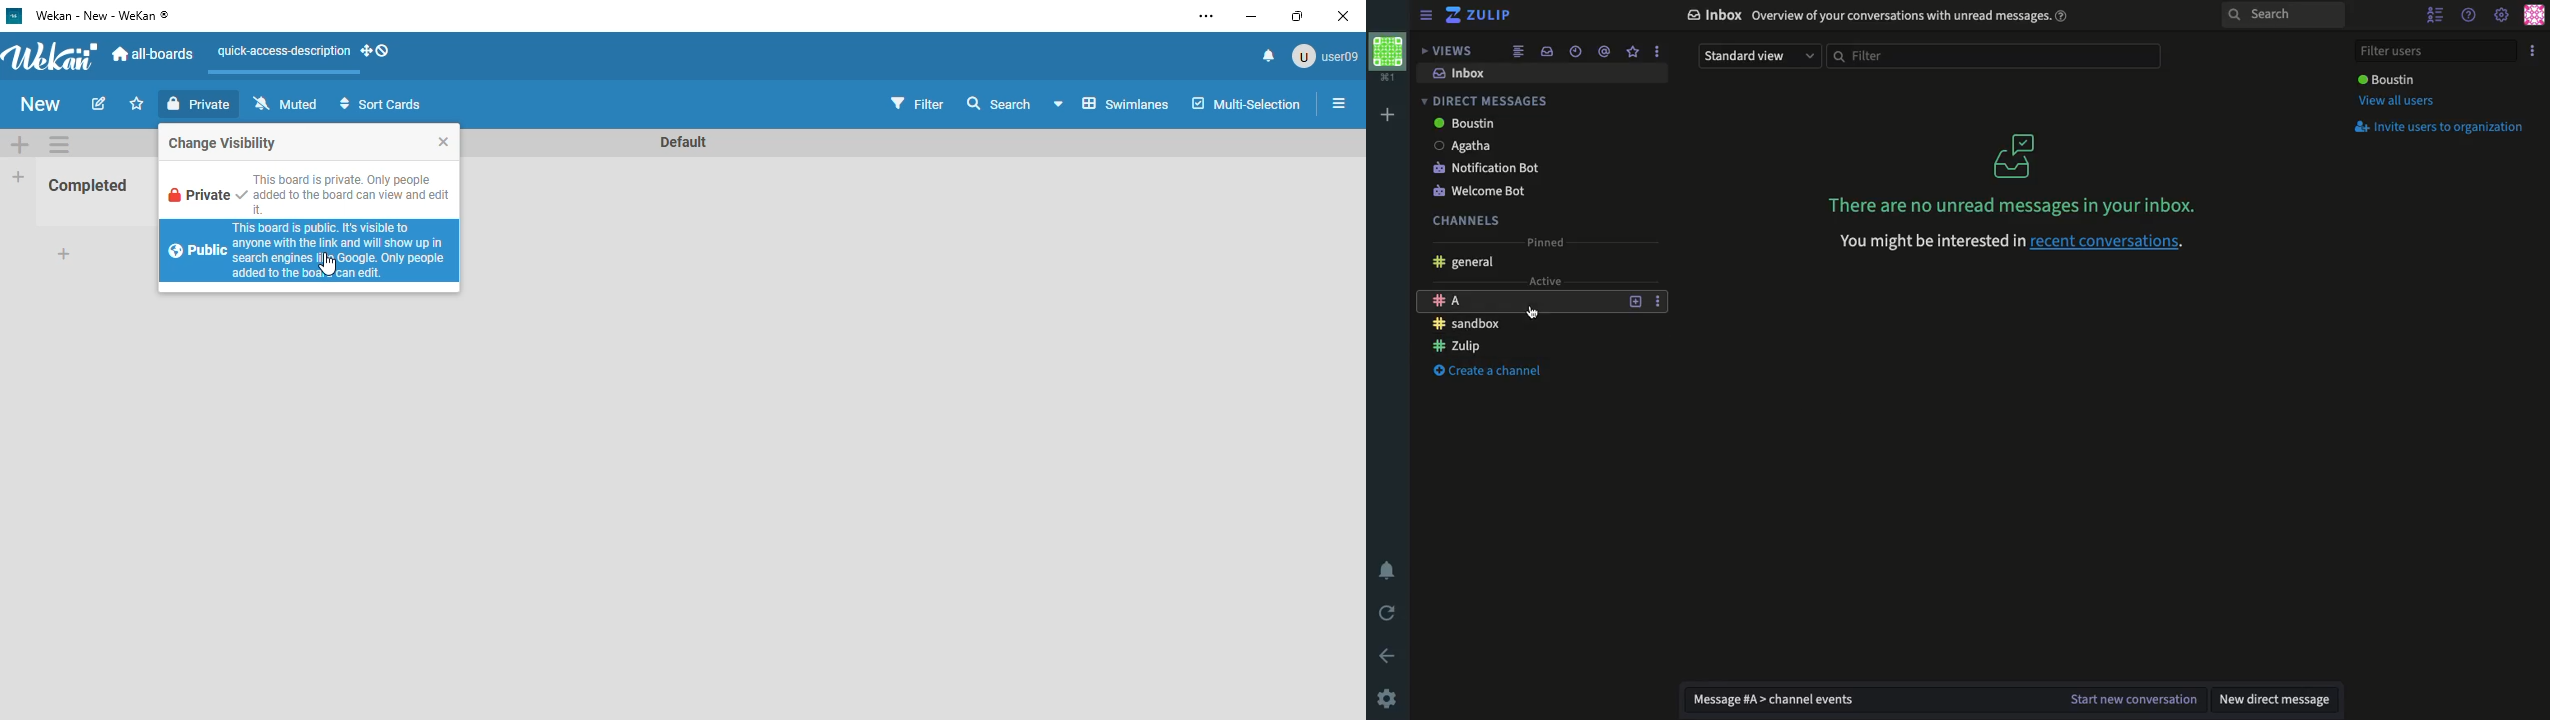 The height and width of the screenshot is (728, 2576). What do you see at coordinates (2388, 79) in the screenshot?
I see `Users` at bounding box center [2388, 79].